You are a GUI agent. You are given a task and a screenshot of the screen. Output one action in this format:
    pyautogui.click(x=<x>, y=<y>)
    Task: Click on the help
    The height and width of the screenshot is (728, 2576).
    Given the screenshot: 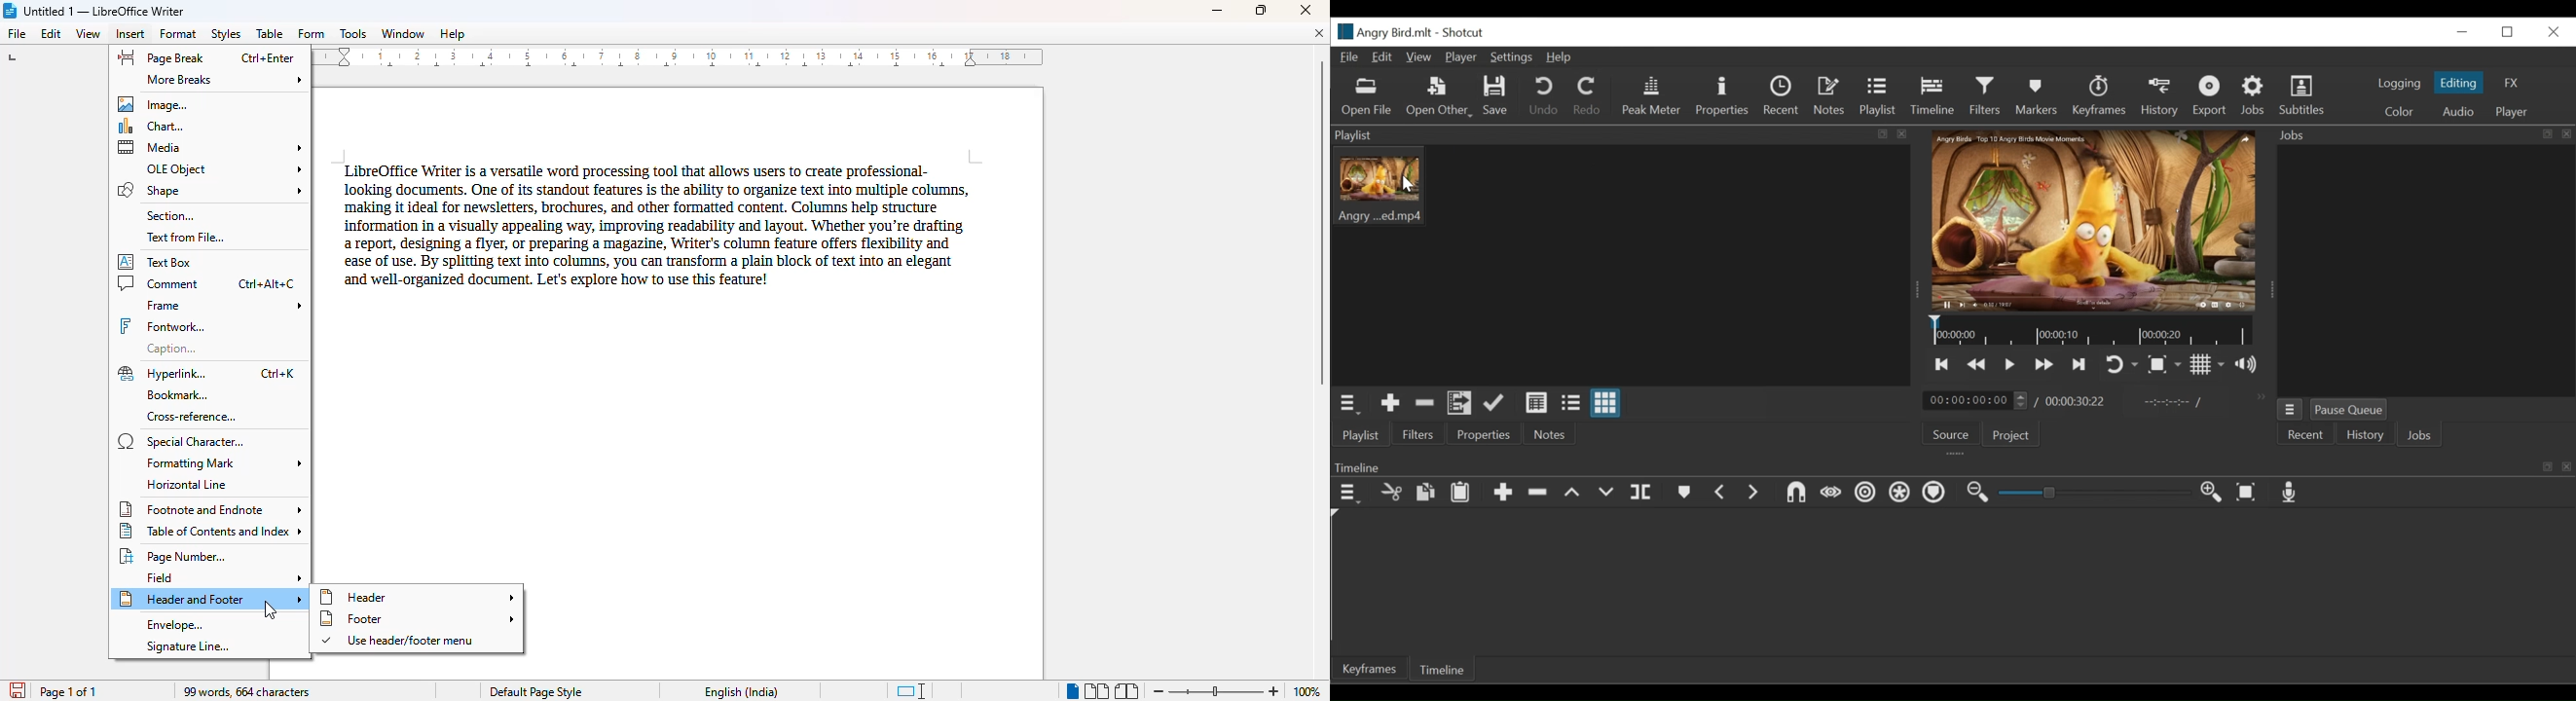 What is the action you would take?
    pyautogui.click(x=452, y=34)
    